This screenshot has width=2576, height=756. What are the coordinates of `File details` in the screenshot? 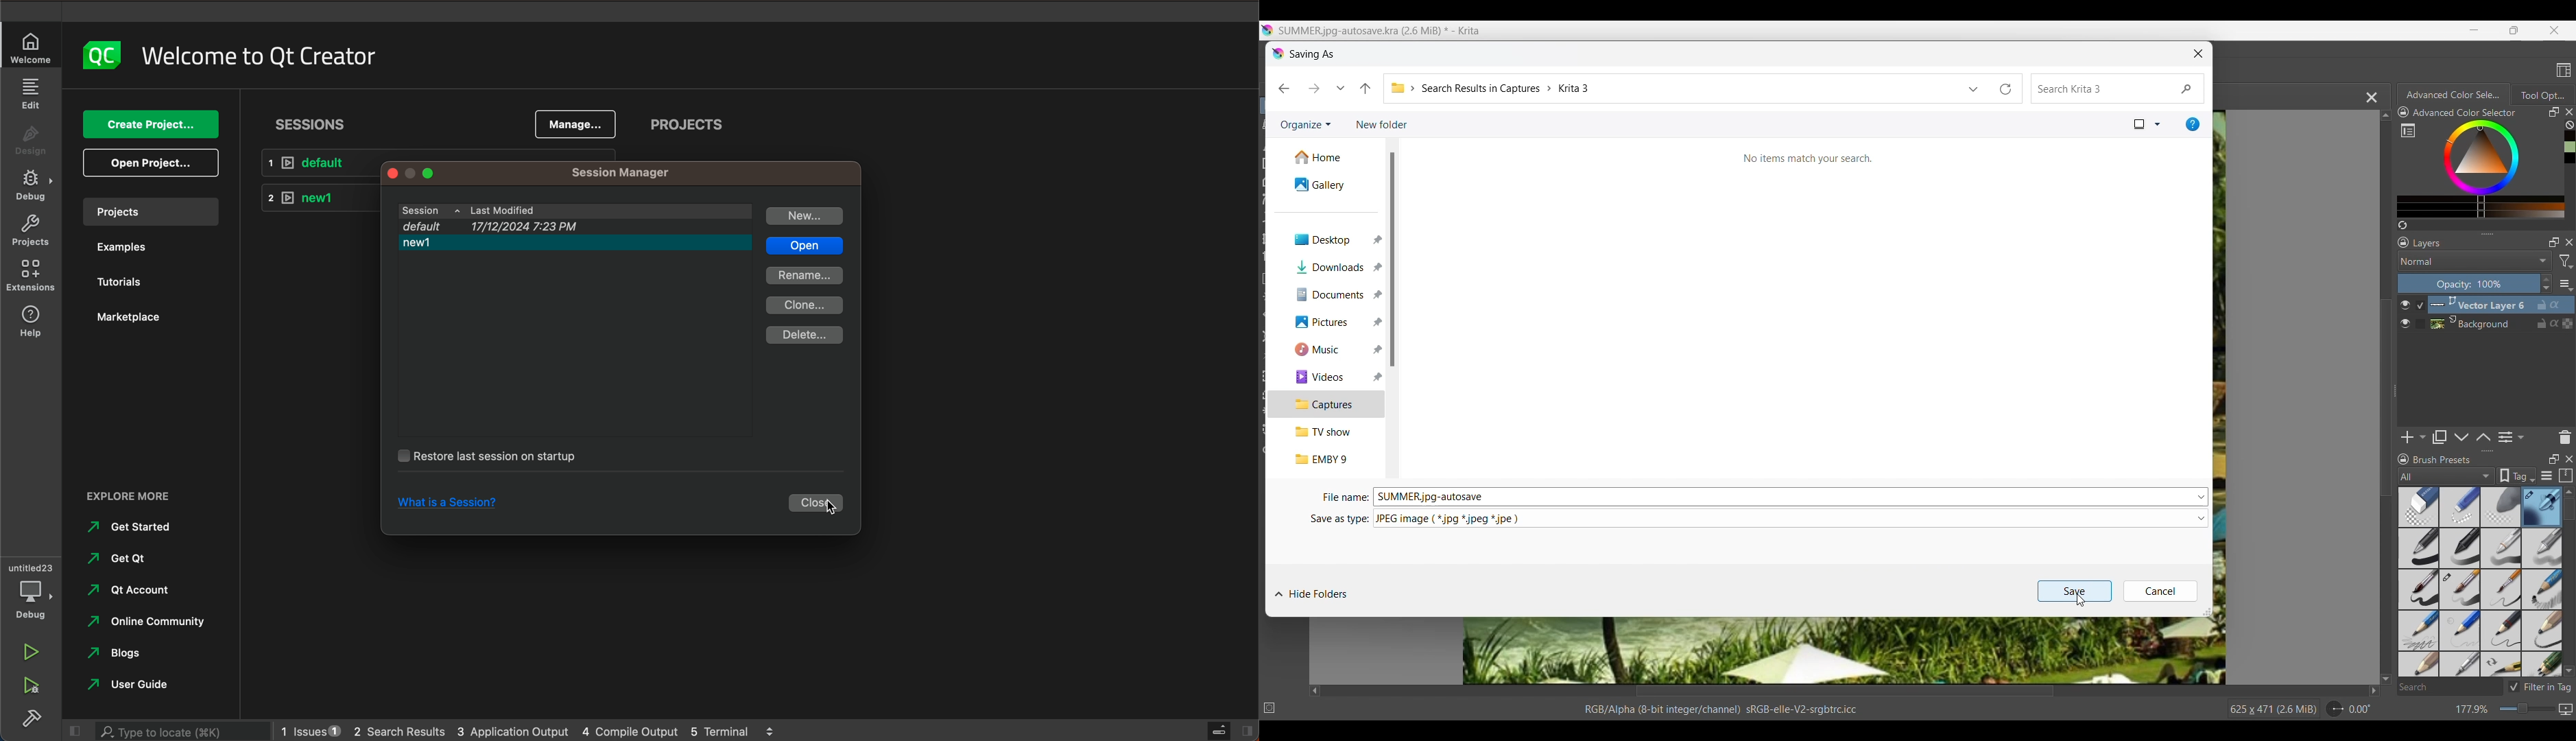 It's located at (1720, 709).